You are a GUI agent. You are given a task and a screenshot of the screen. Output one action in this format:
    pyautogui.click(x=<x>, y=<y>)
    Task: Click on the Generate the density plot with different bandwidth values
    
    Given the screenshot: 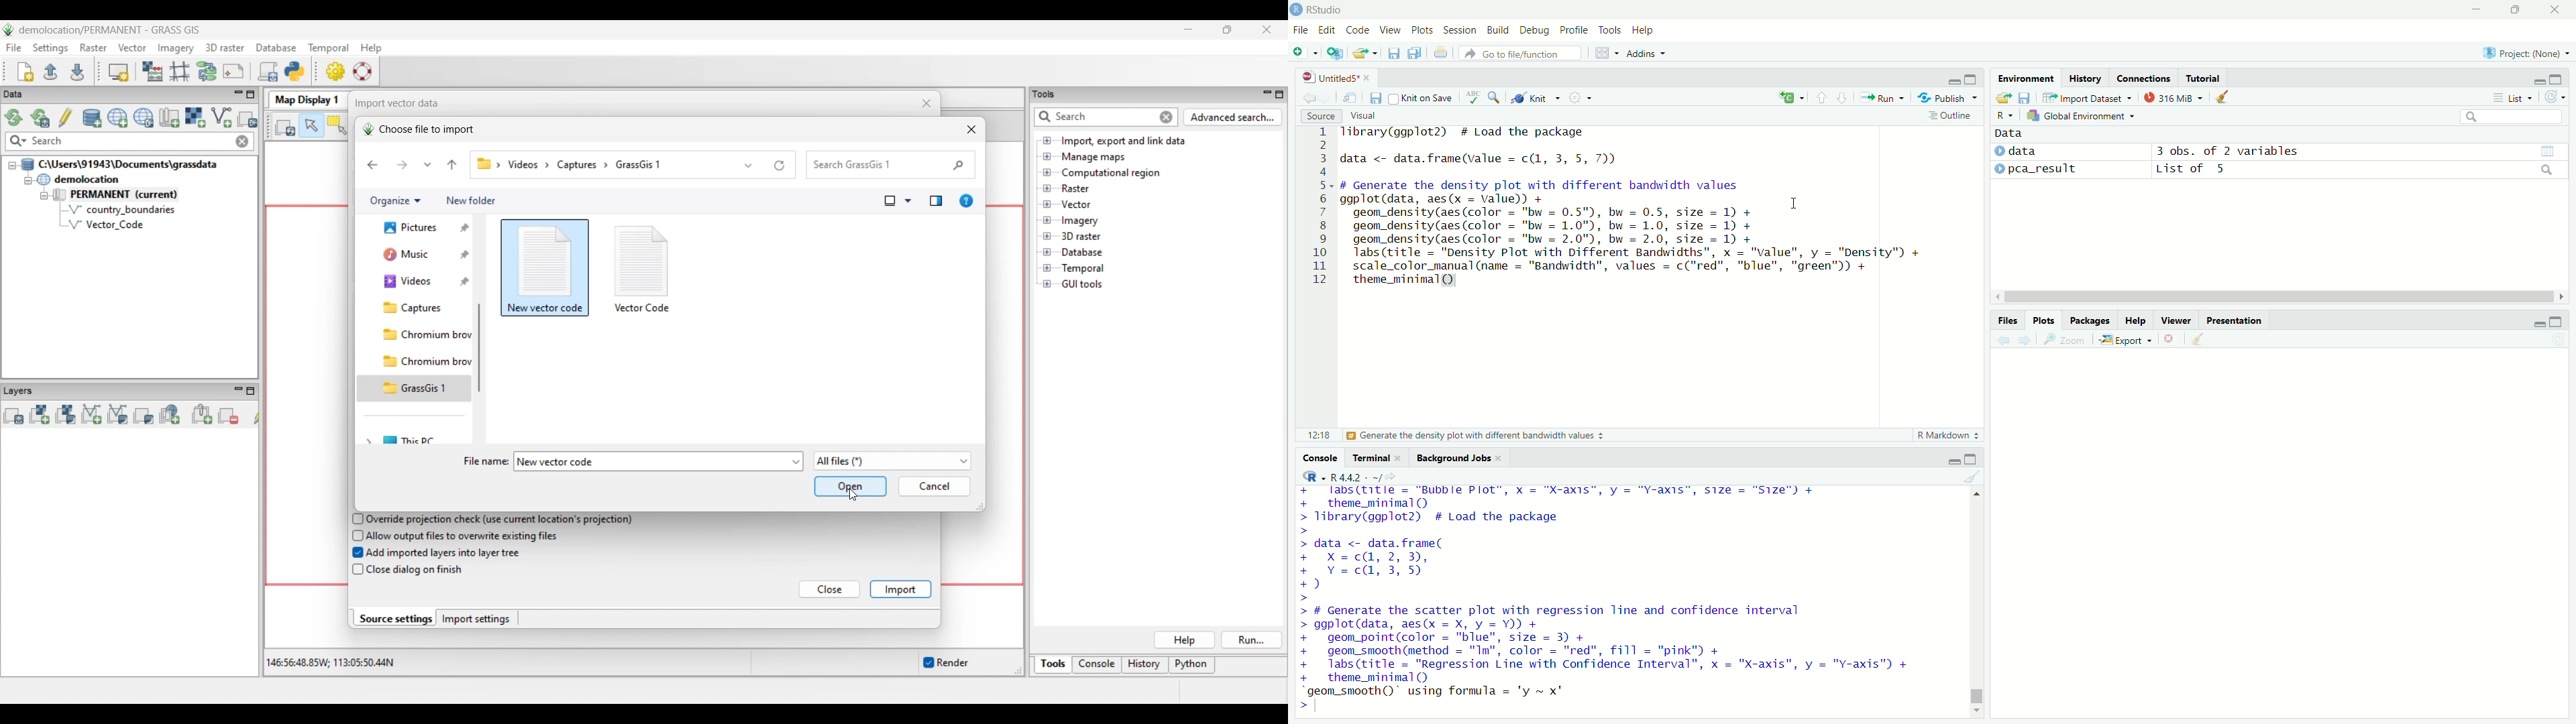 What is the action you would take?
    pyautogui.click(x=1474, y=436)
    